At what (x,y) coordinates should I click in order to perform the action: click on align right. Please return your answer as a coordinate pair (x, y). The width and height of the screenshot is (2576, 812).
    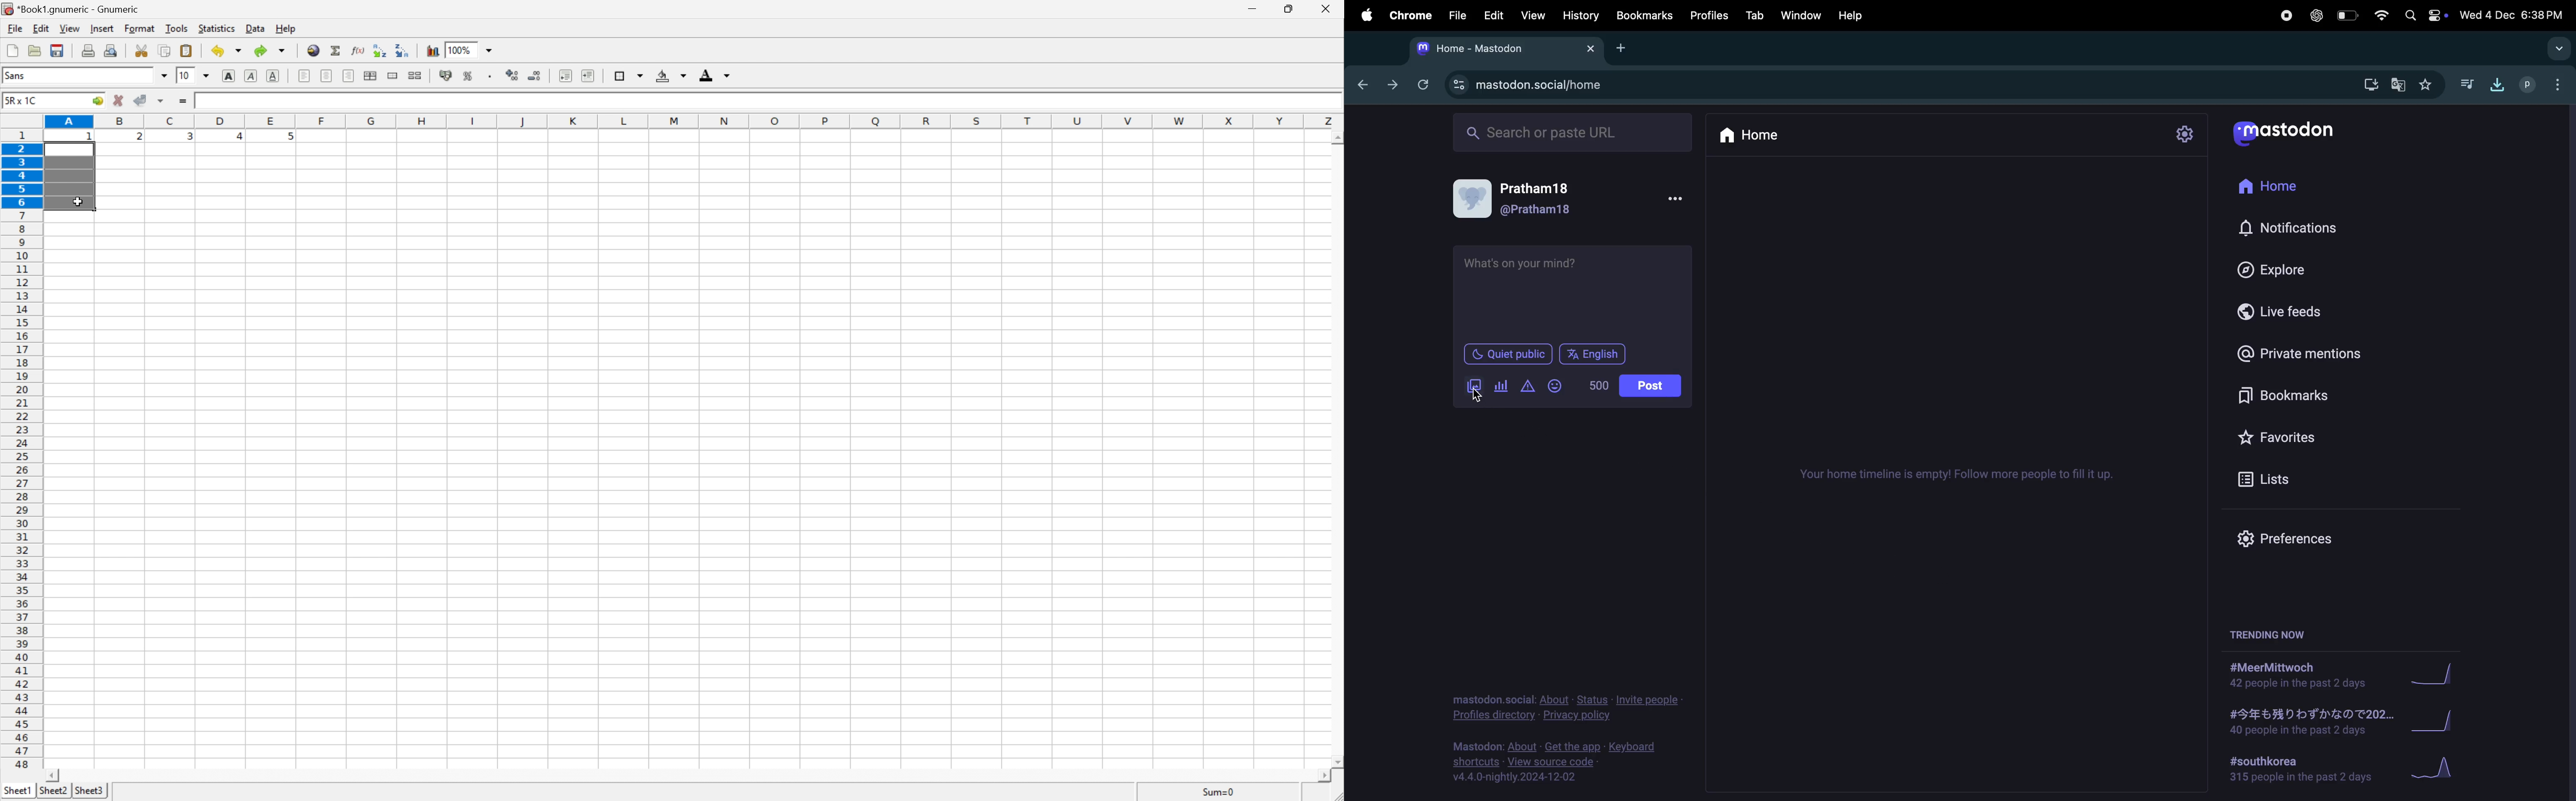
    Looking at the image, I should click on (349, 76).